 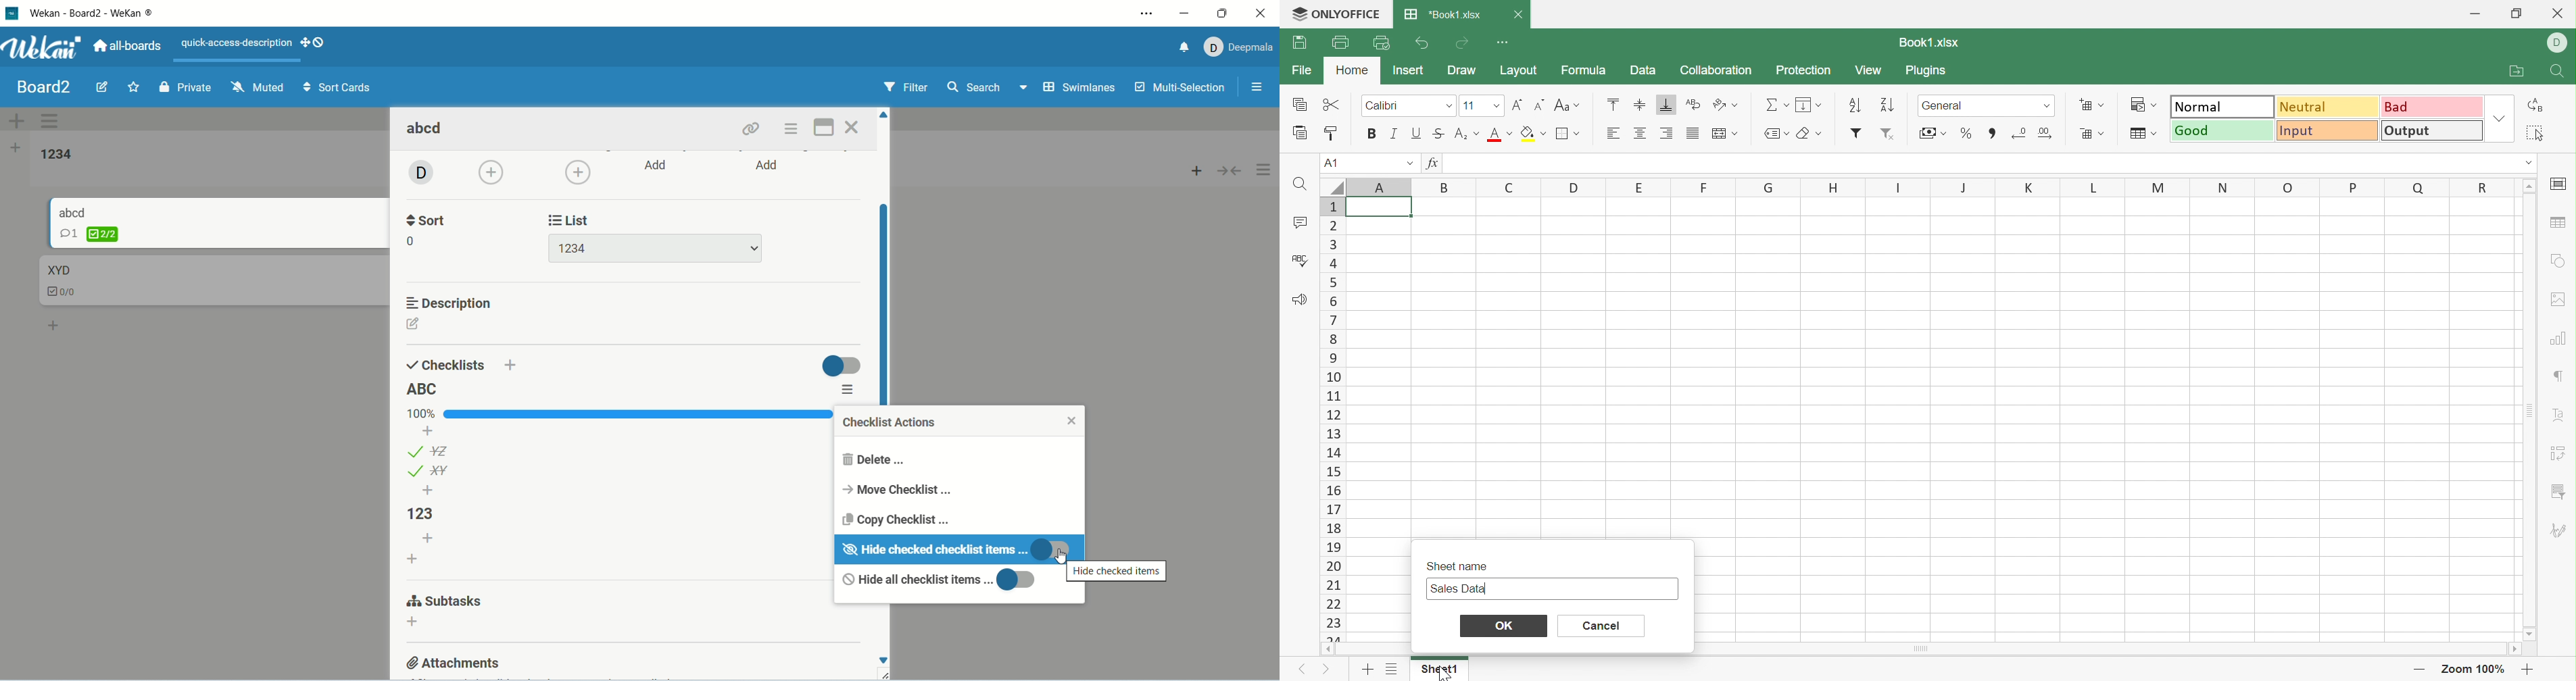 What do you see at coordinates (2329, 131) in the screenshot?
I see `Input` at bounding box center [2329, 131].